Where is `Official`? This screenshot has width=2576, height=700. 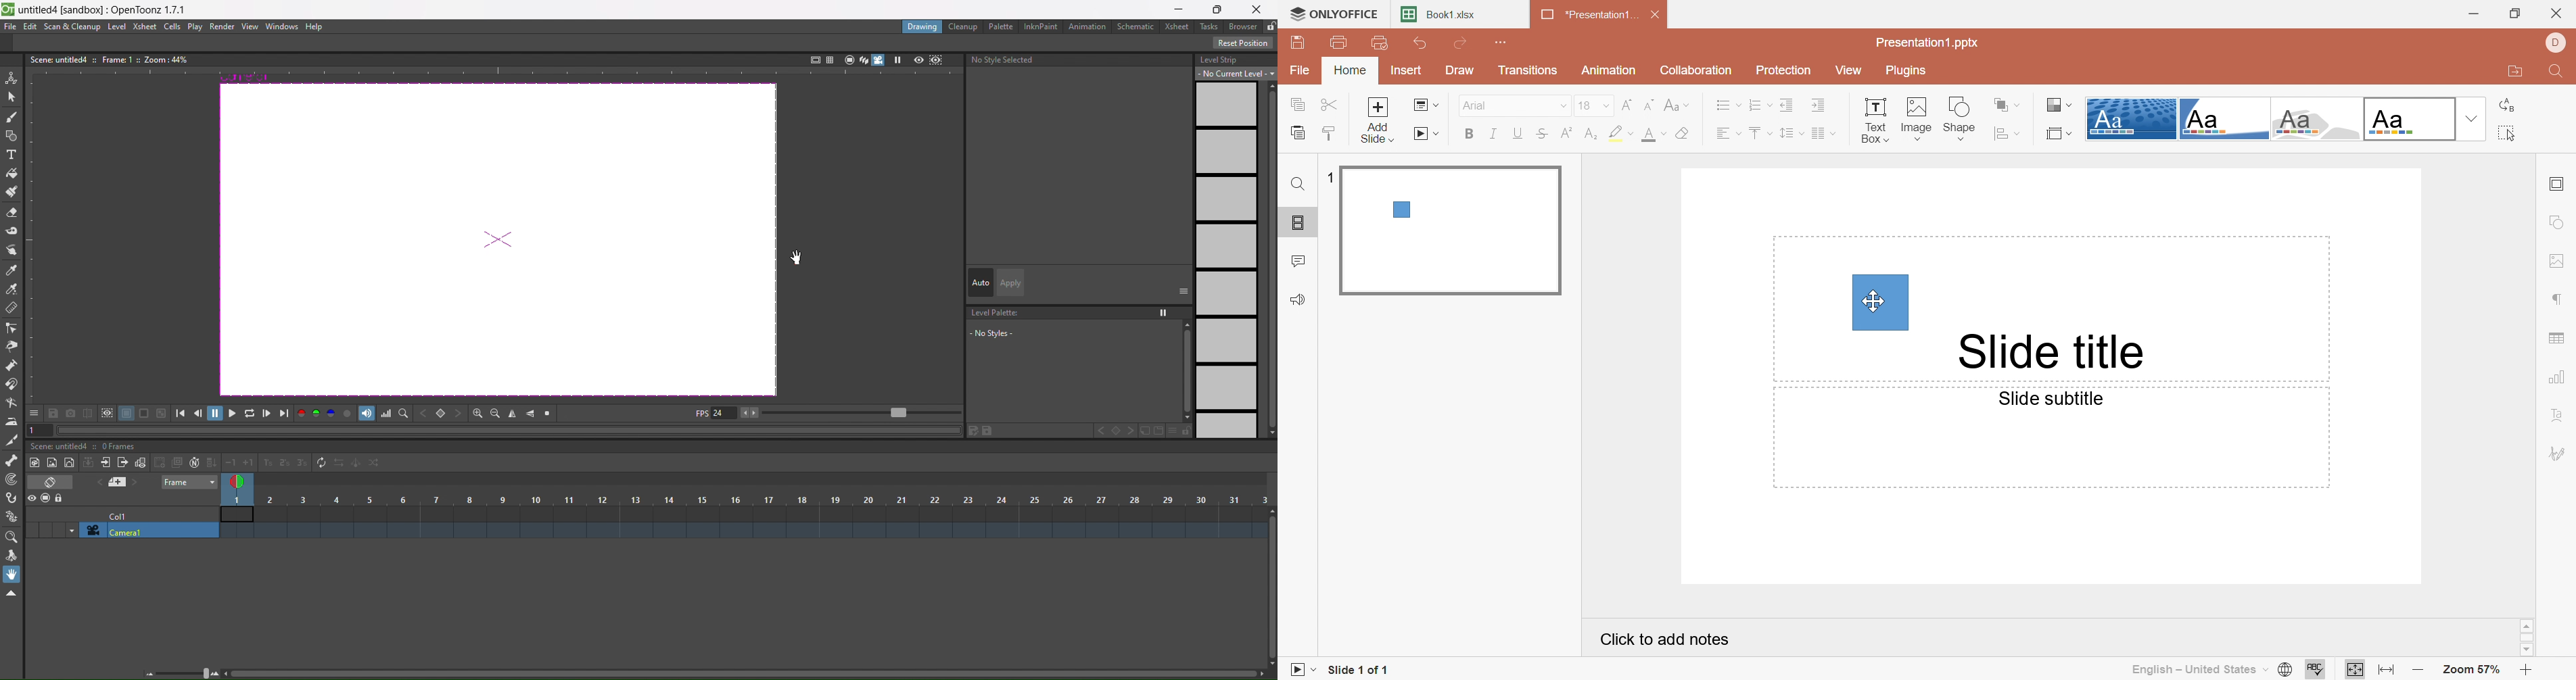 Official is located at coordinates (2410, 117).